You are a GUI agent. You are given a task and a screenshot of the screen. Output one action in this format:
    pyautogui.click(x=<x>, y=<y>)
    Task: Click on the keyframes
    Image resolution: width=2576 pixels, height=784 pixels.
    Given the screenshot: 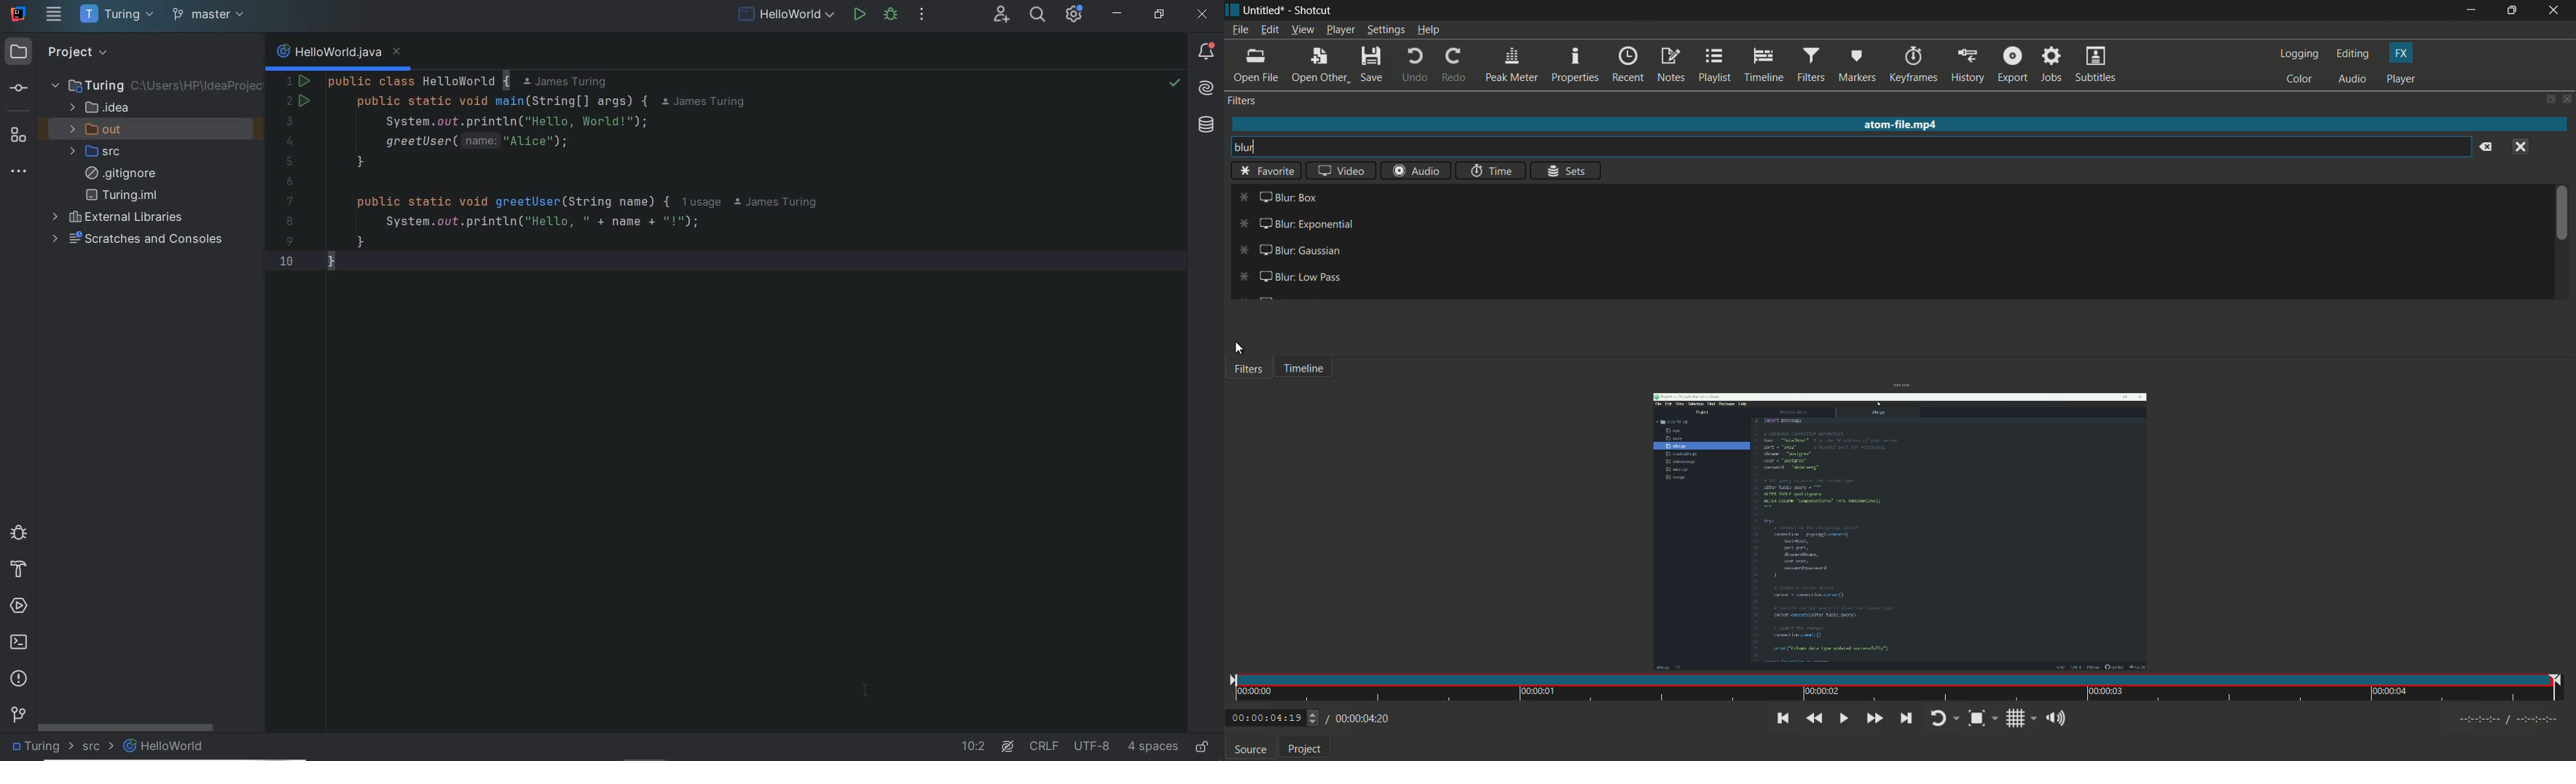 What is the action you would take?
    pyautogui.click(x=1914, y=66)
    